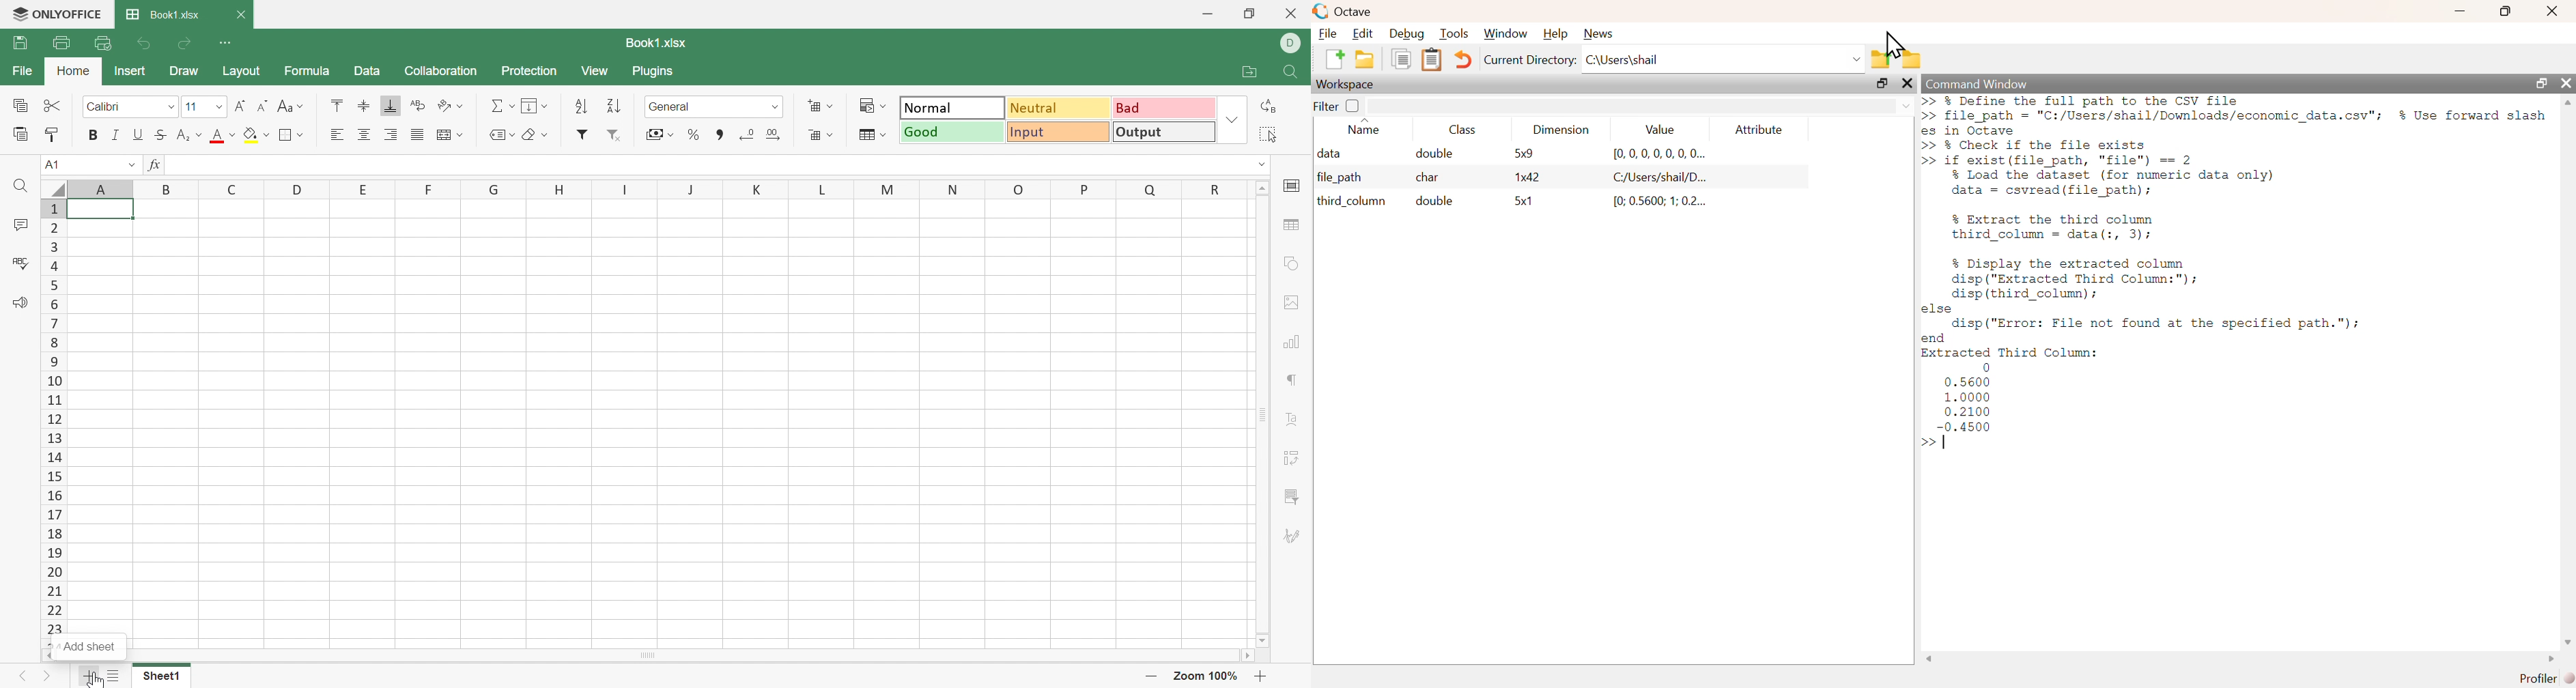 This screenshot has width=2576, height=700. I want to click on Format as table template, so click(873, 136).